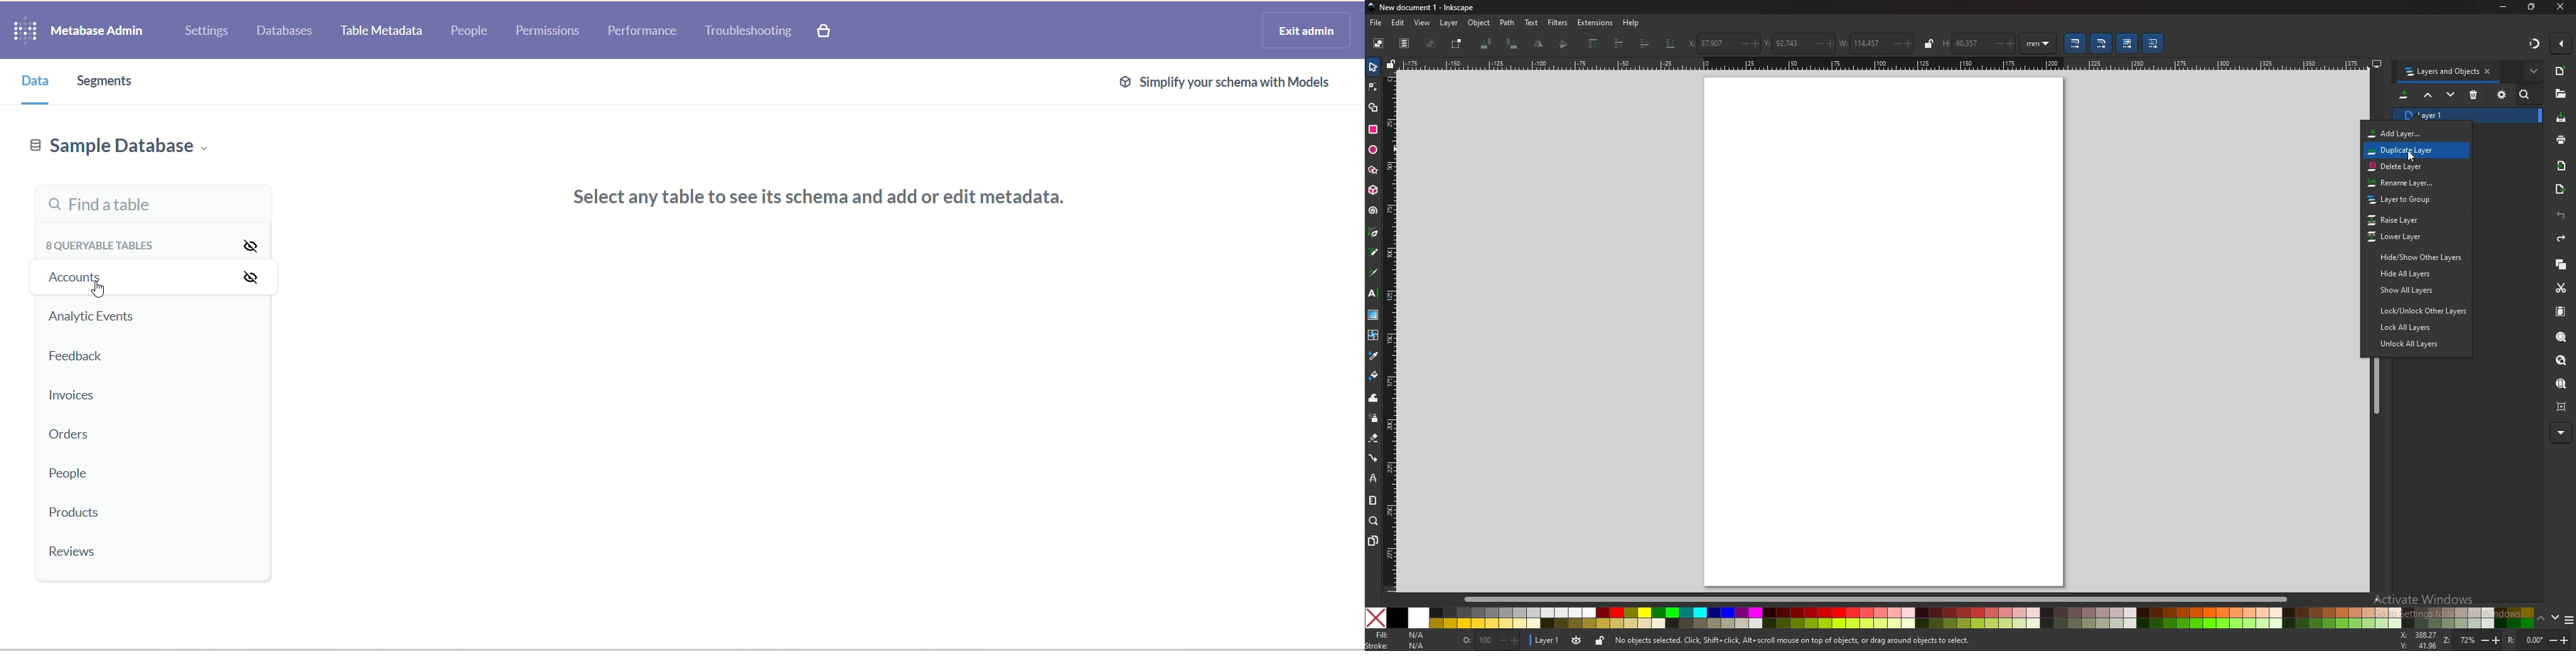 The height and width of the screenshot is (672, 2576). Describe the element at coordinates (1540, 44) in the screenshot. I see `flip vertically` at that location.